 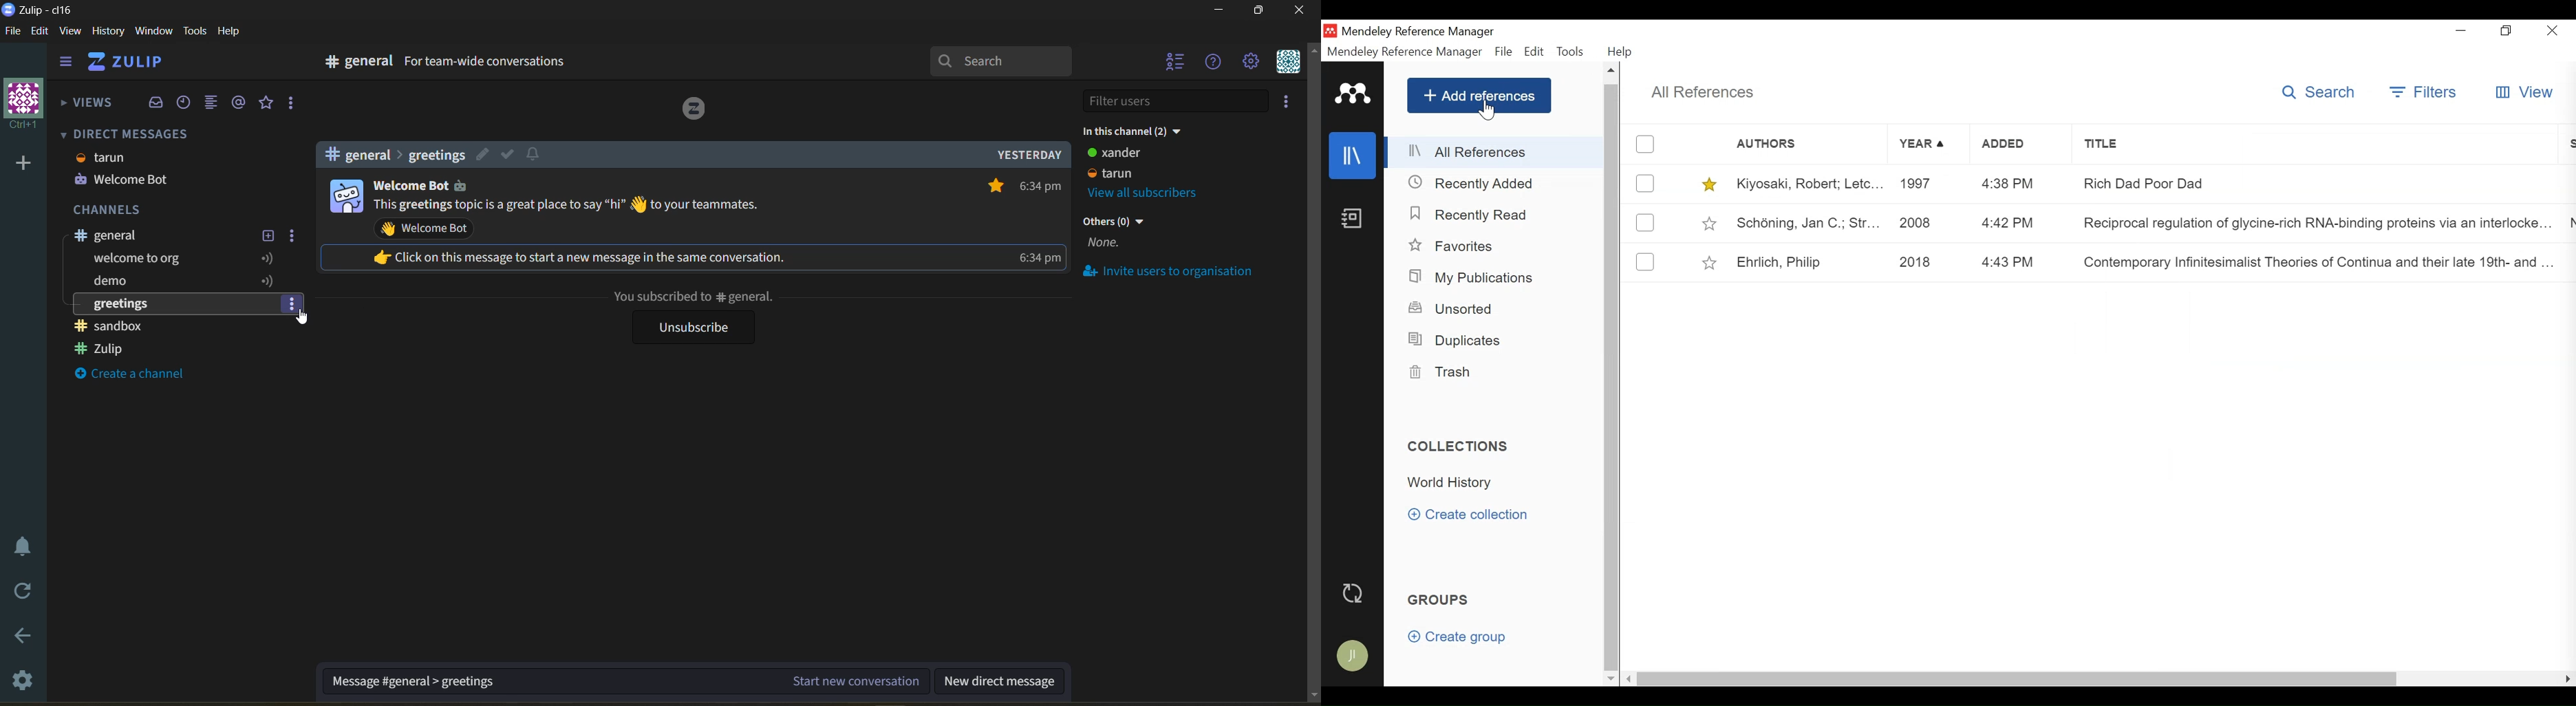 What do you see at coordinates (1330, 30) in the screenshot?
I see `Mendeley Desktop icon` at bounding box center [1330, 30].